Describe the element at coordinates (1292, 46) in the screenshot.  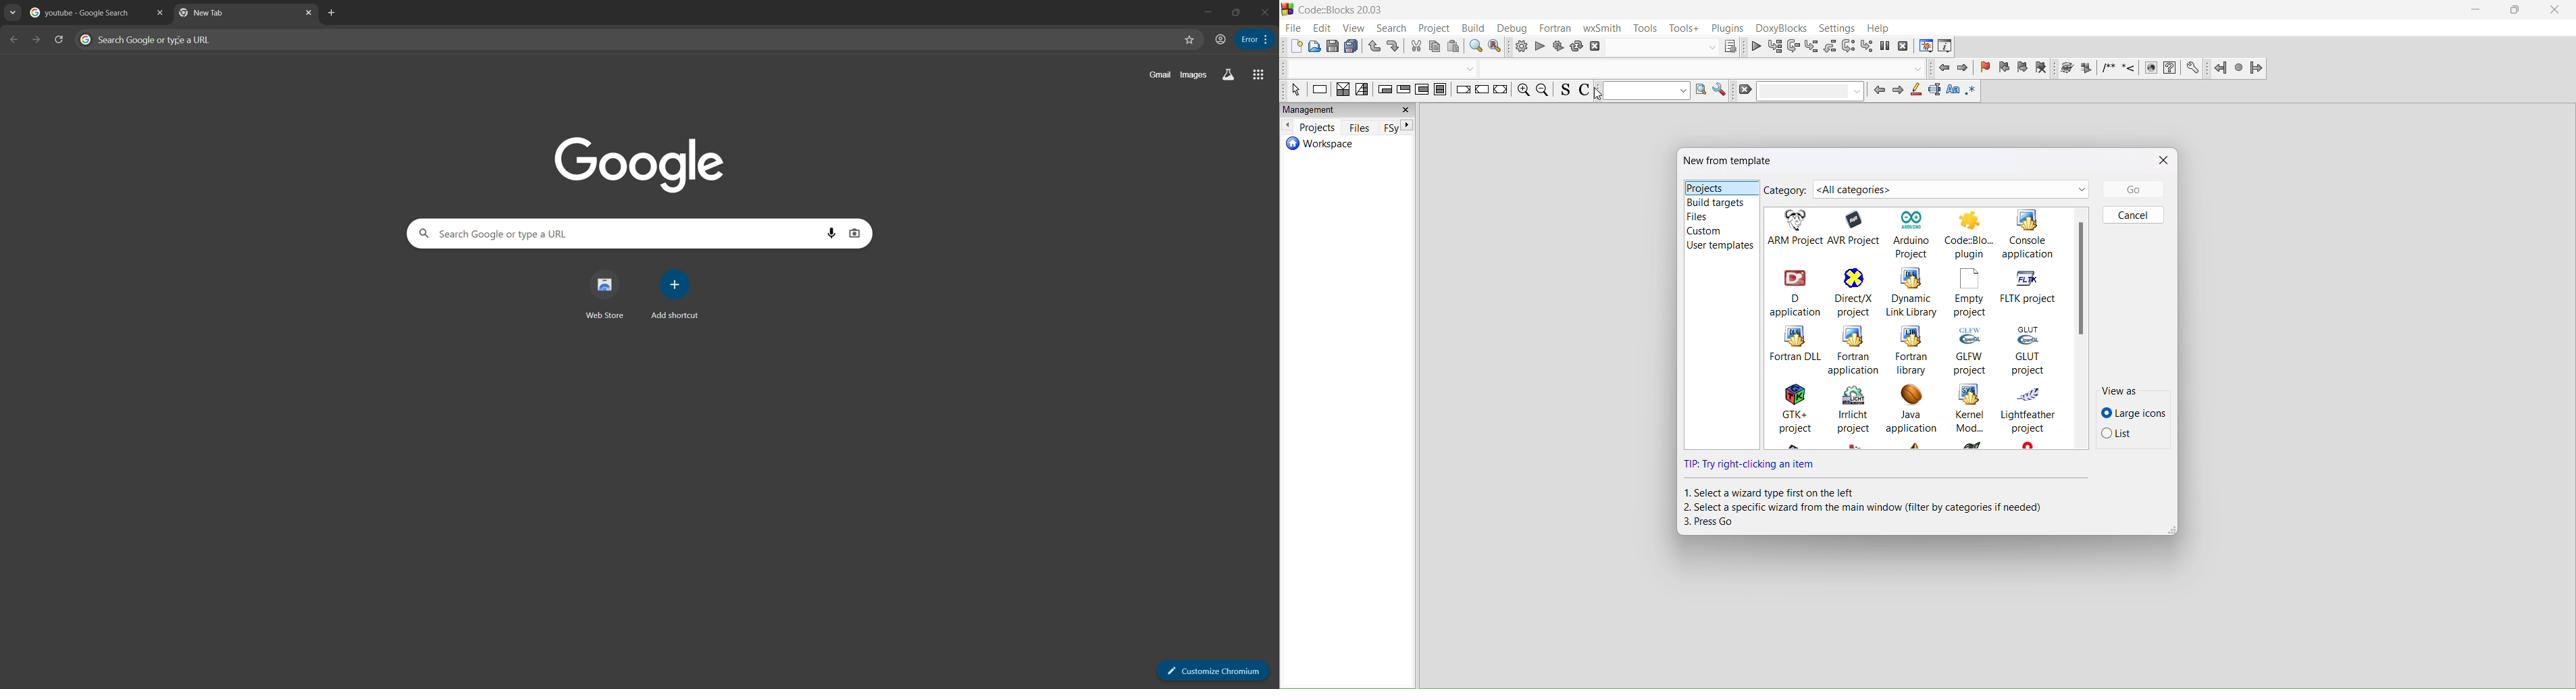
I see `add new` at that location.